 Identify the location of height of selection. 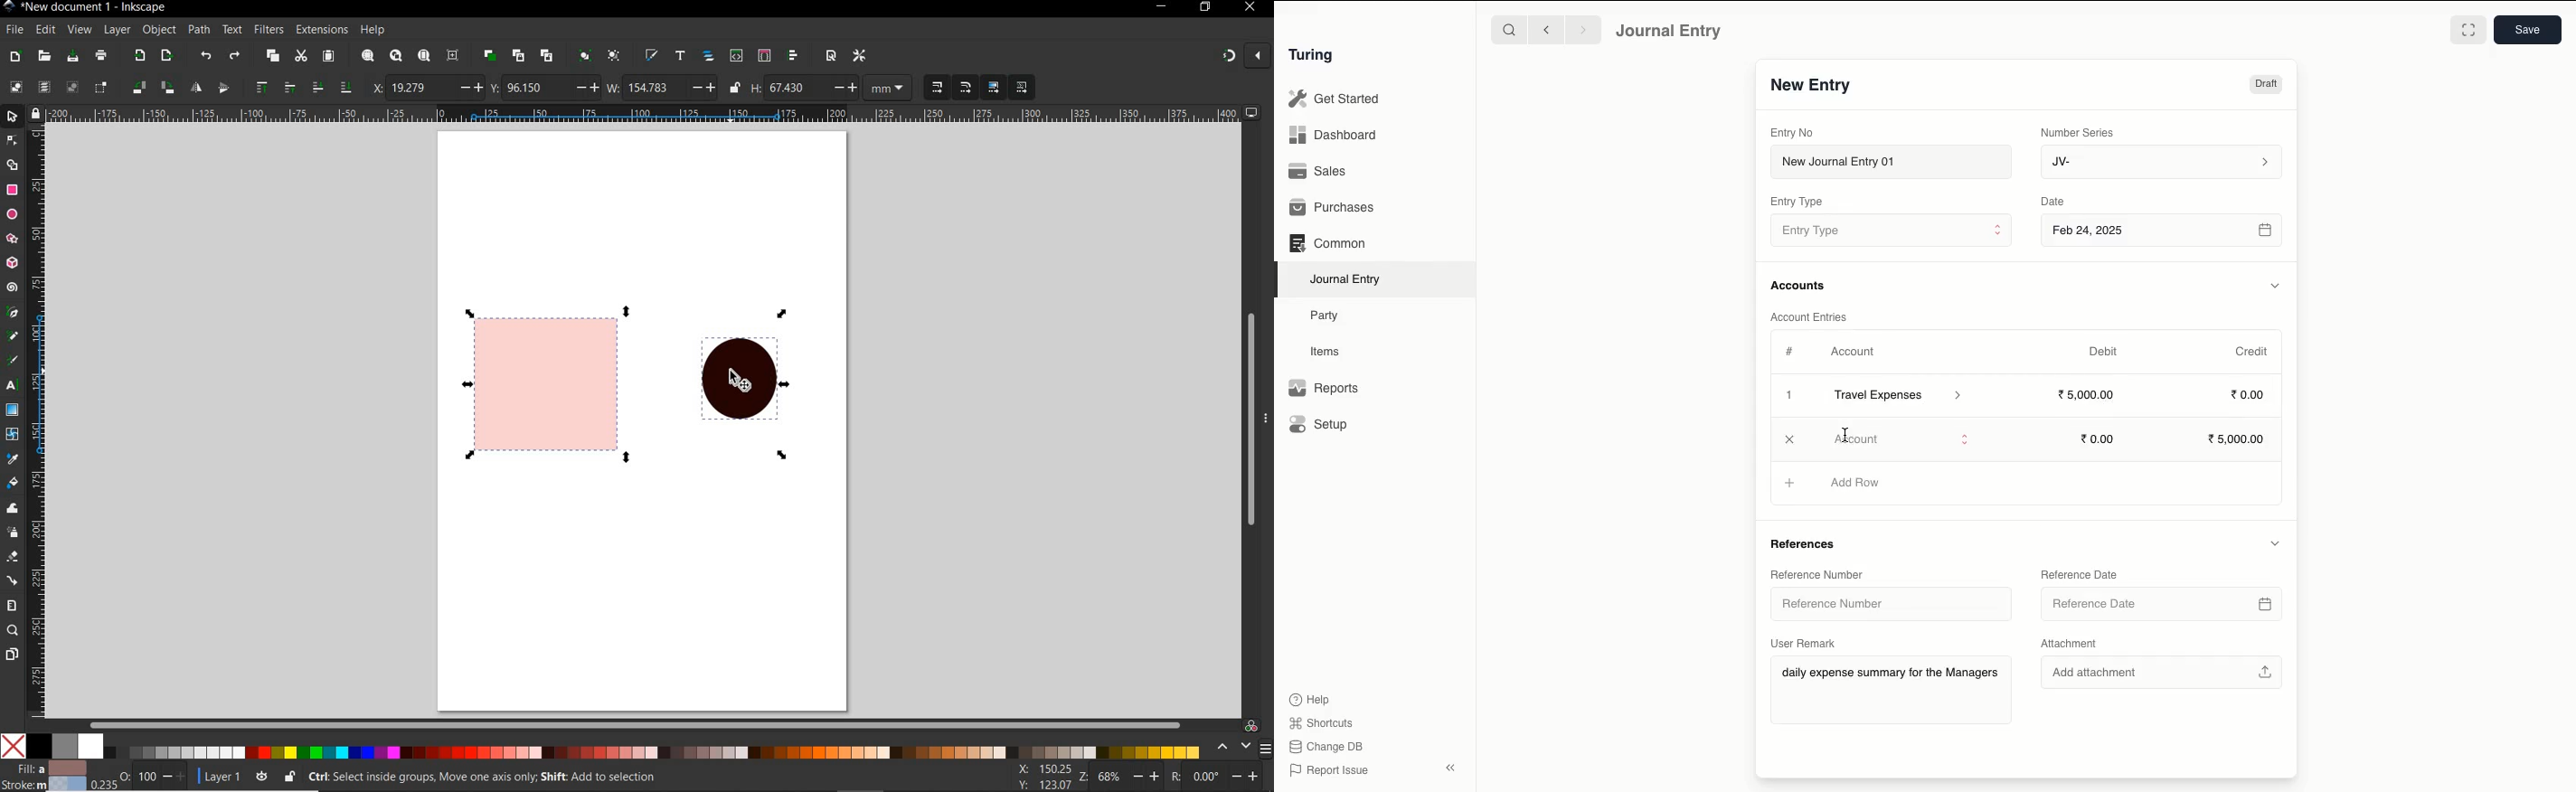
(834, 88).